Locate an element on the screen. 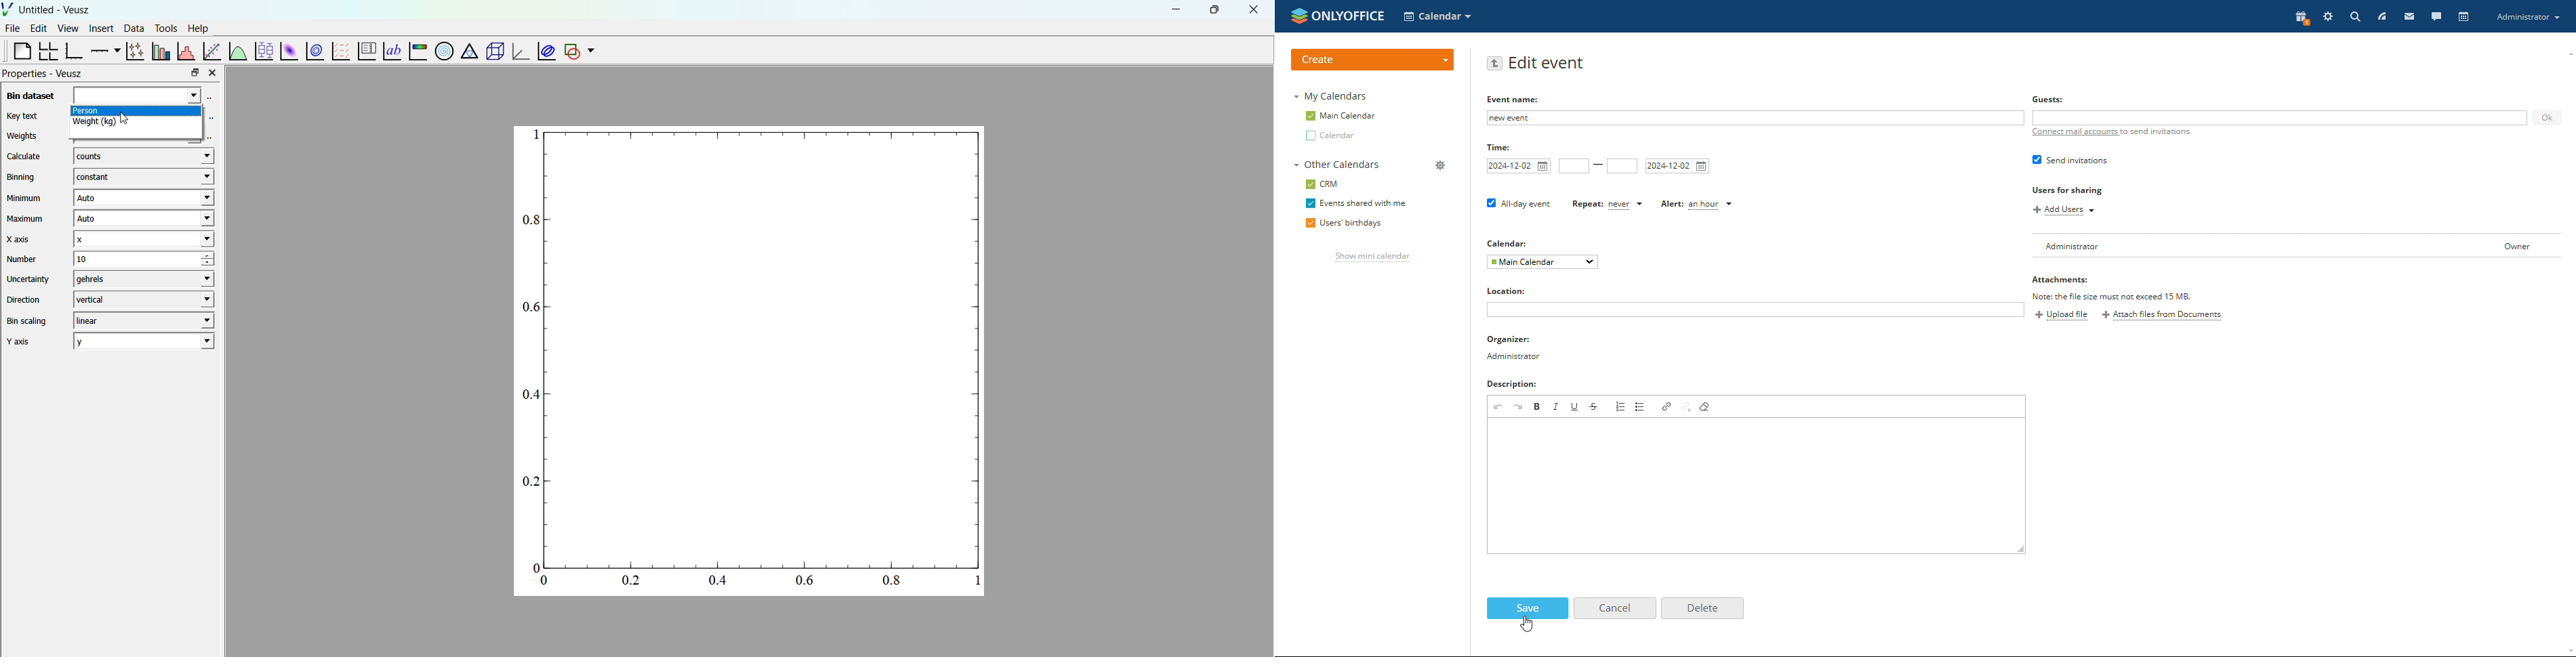  close is located at coordinates (1254, 10).